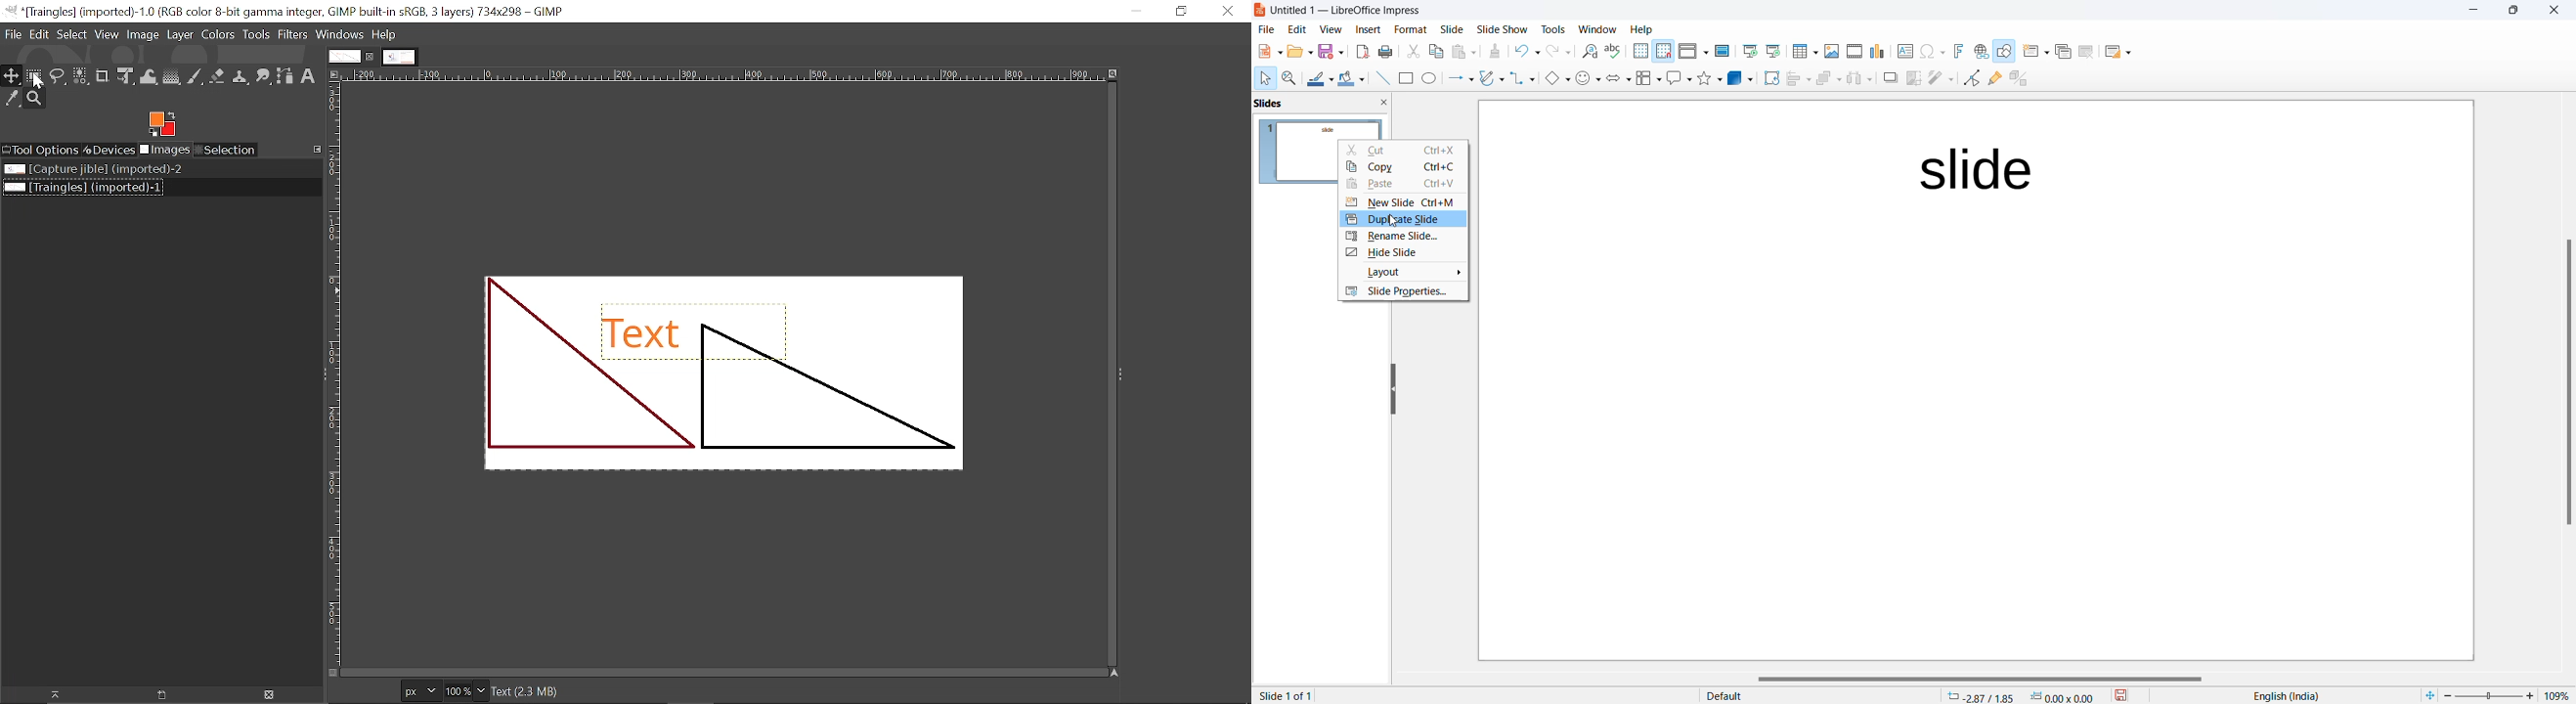 This screenshot has width=2576, height=728. I want to click on Insert table, so click(1803, 51).